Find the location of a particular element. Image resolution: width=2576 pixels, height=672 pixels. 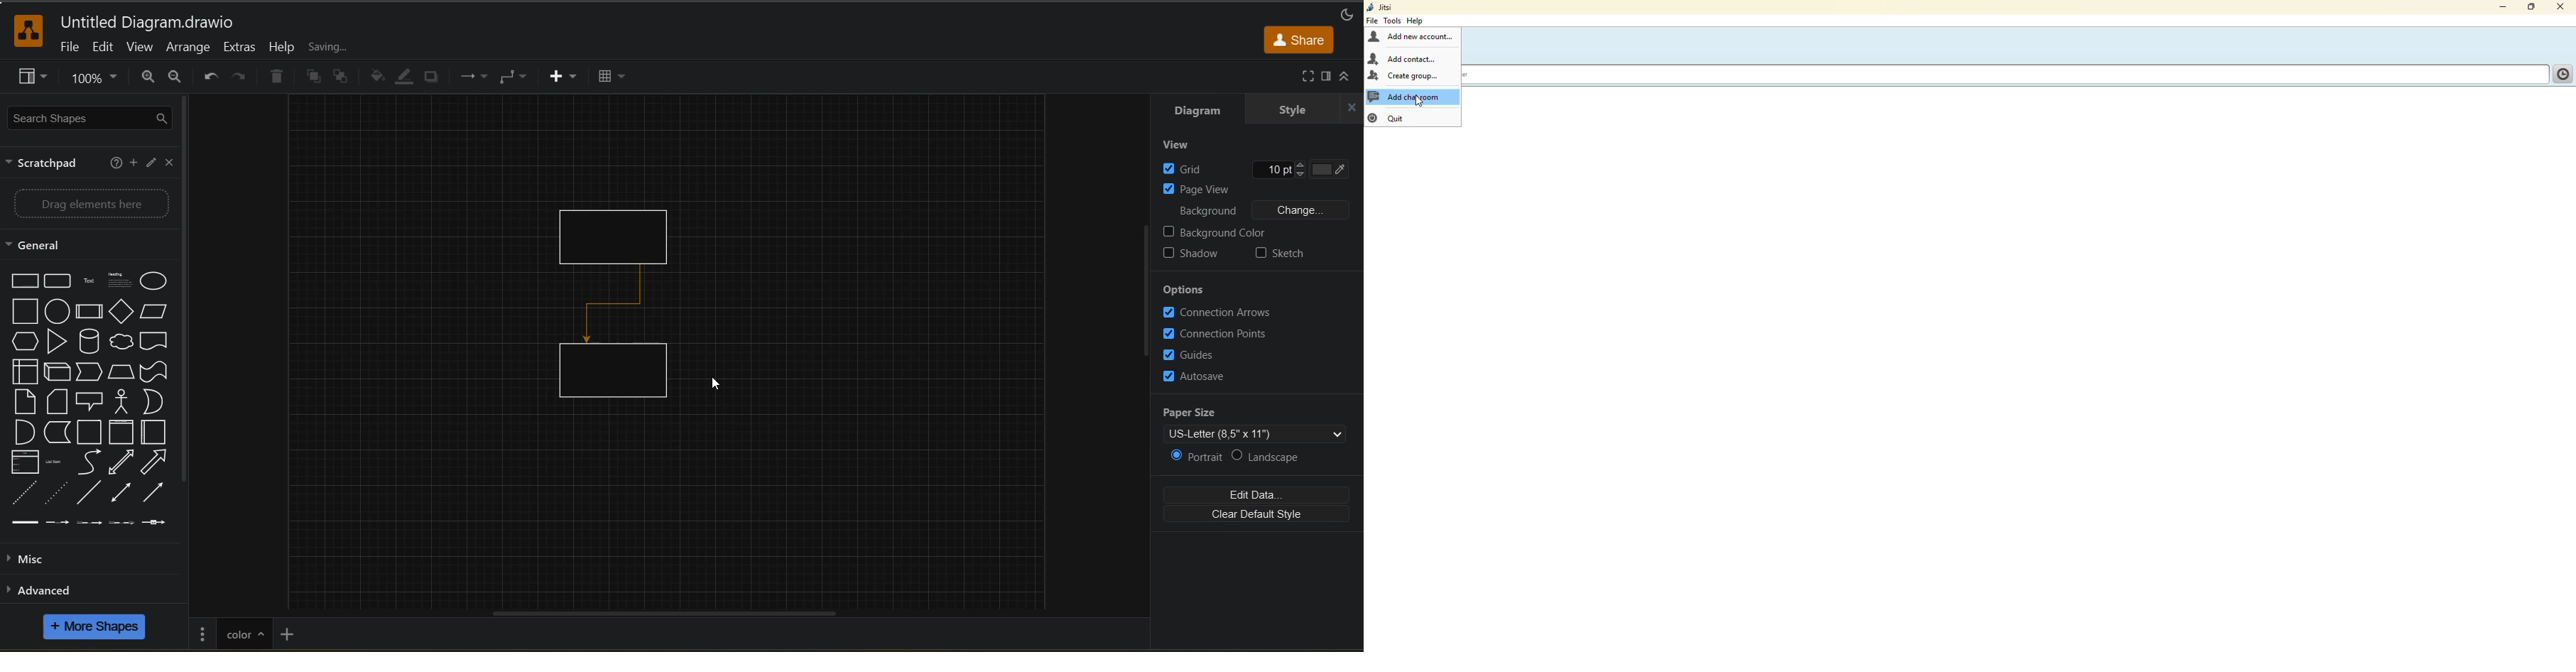

Connector with 2 label is located at coordinates (89, 523).